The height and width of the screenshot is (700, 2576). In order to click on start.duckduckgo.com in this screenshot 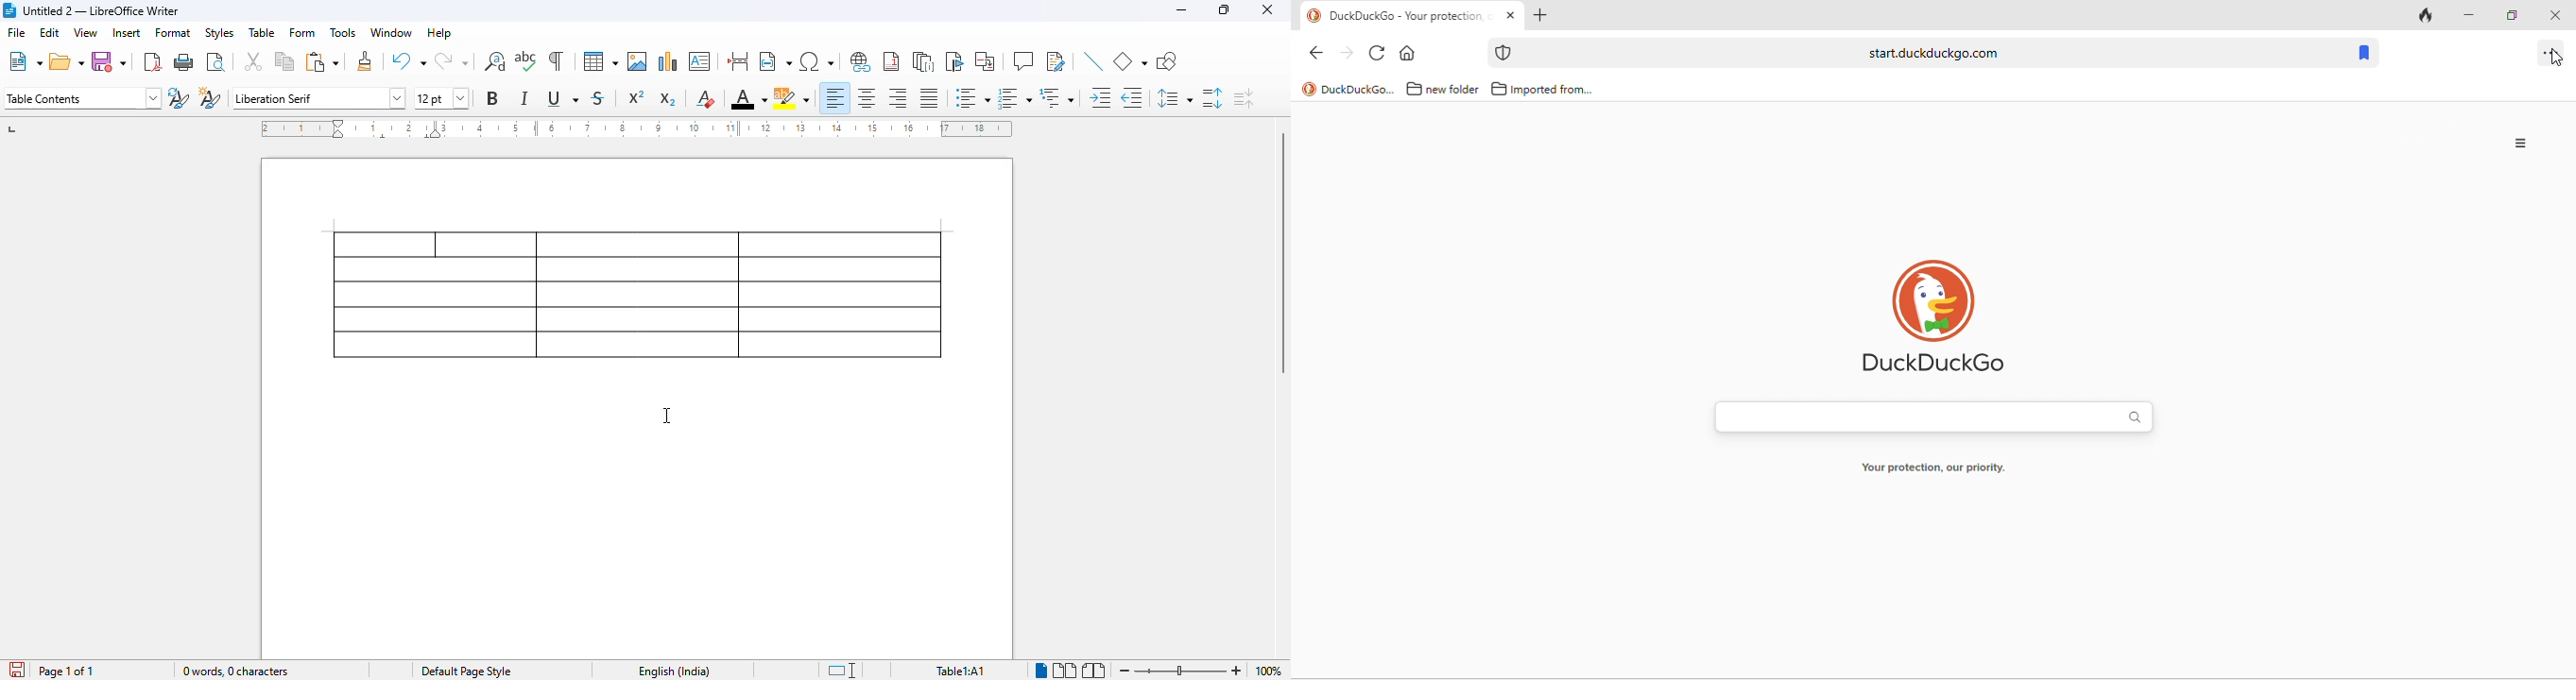, I will do `click(1932, 53)`.